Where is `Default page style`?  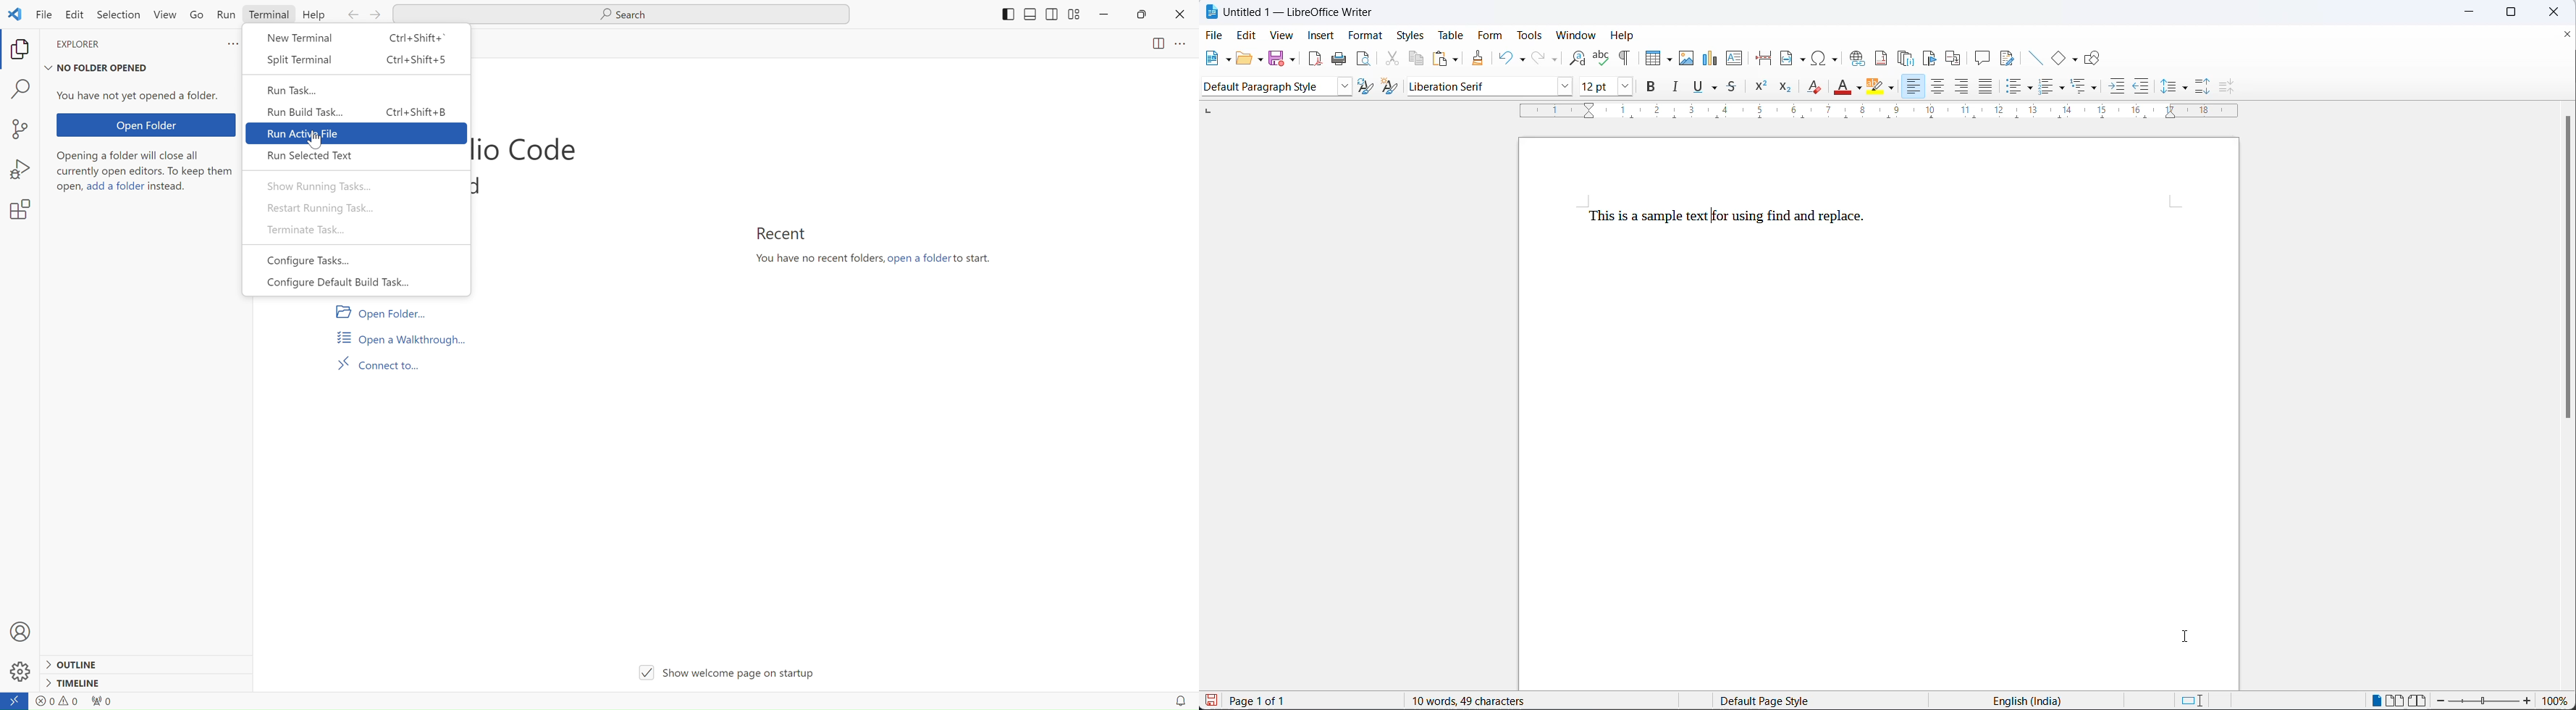
Default page style is located at coordinates (1775, 701).